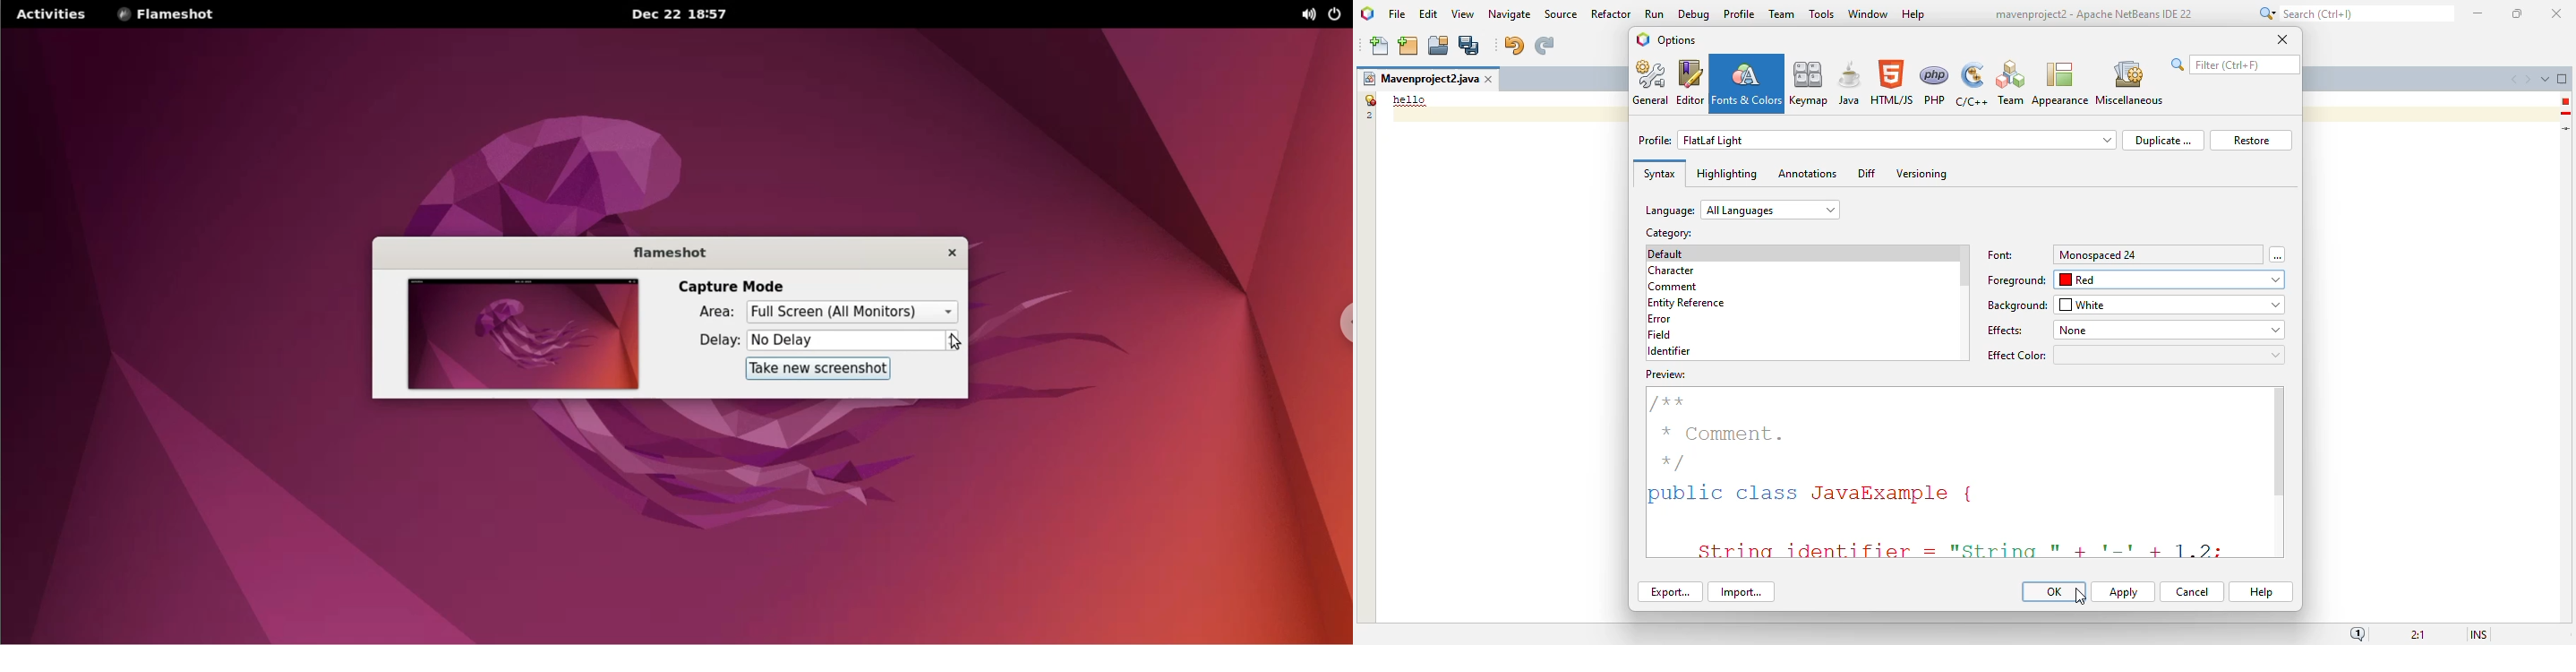 The height and width of the screenshot is (672, 2576). What do you see at coordinates (703, 315) in the screenshot?
I see `area label:` at bounding box center [703, 315].